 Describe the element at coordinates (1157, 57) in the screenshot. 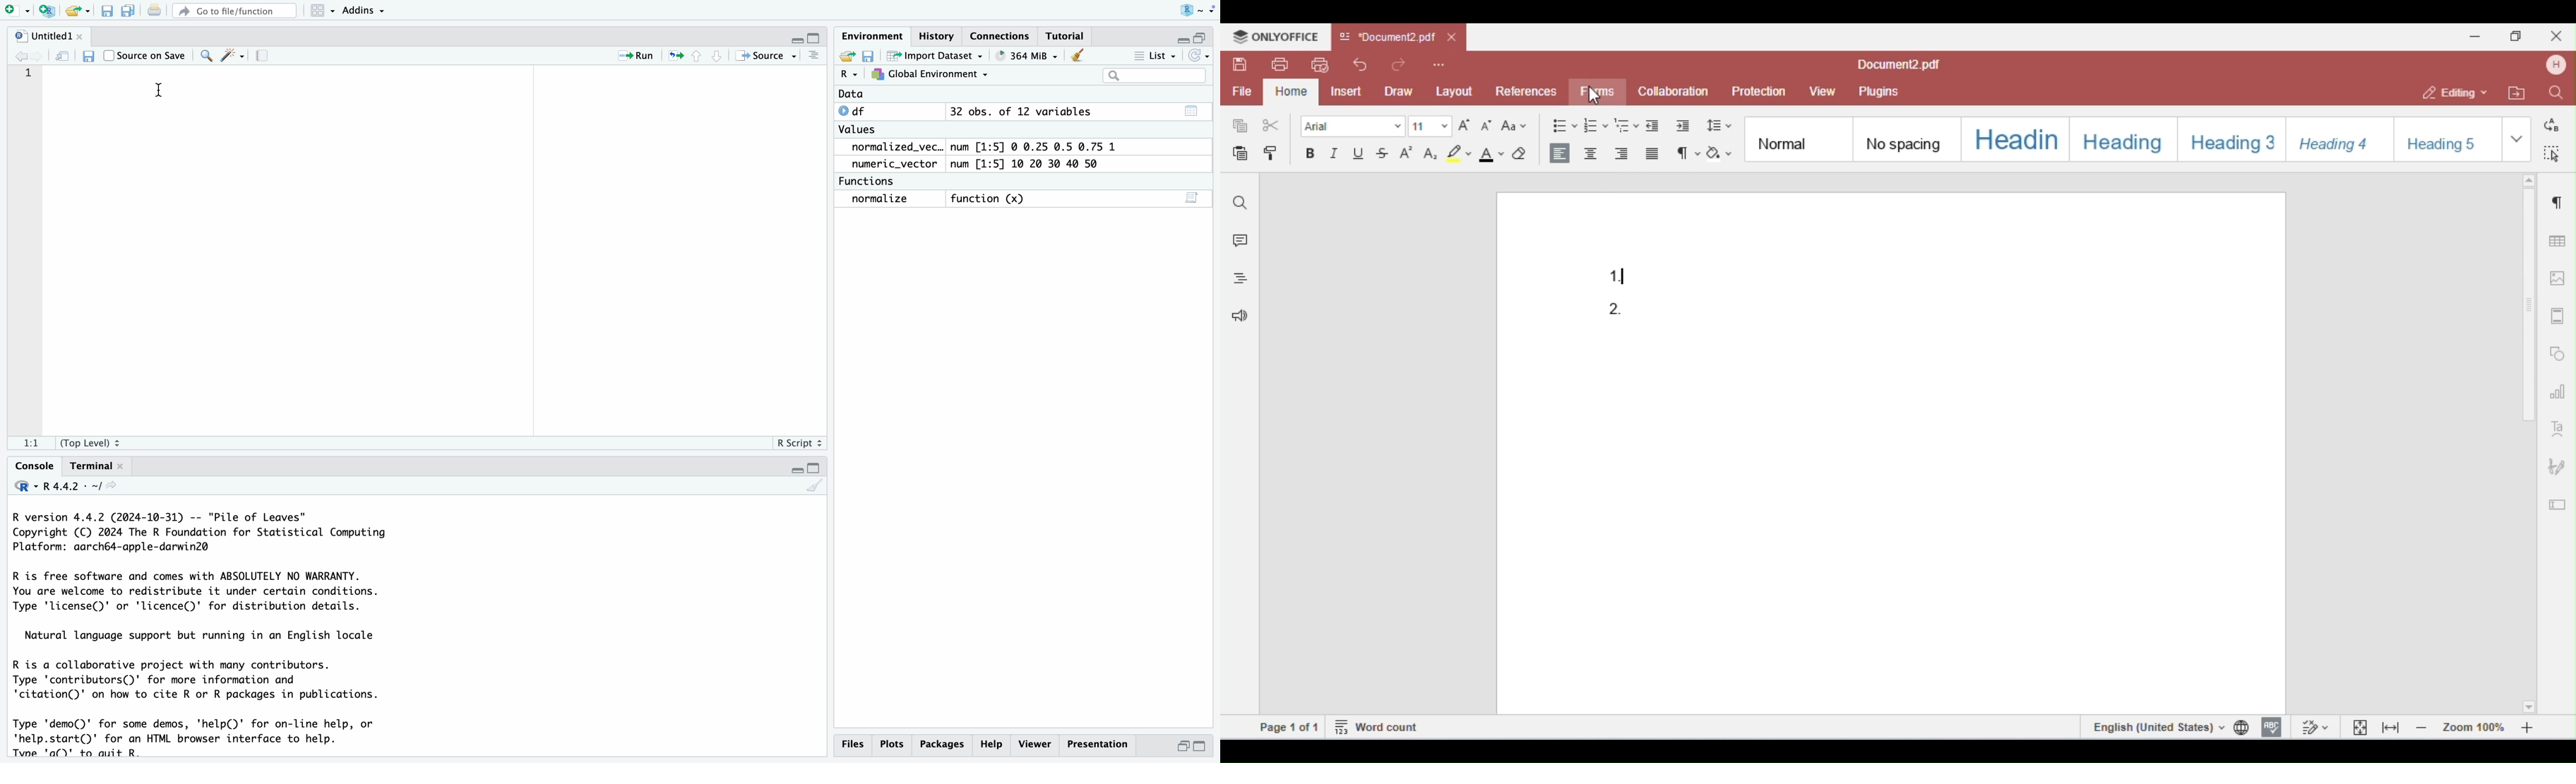

I see `List` at that location.